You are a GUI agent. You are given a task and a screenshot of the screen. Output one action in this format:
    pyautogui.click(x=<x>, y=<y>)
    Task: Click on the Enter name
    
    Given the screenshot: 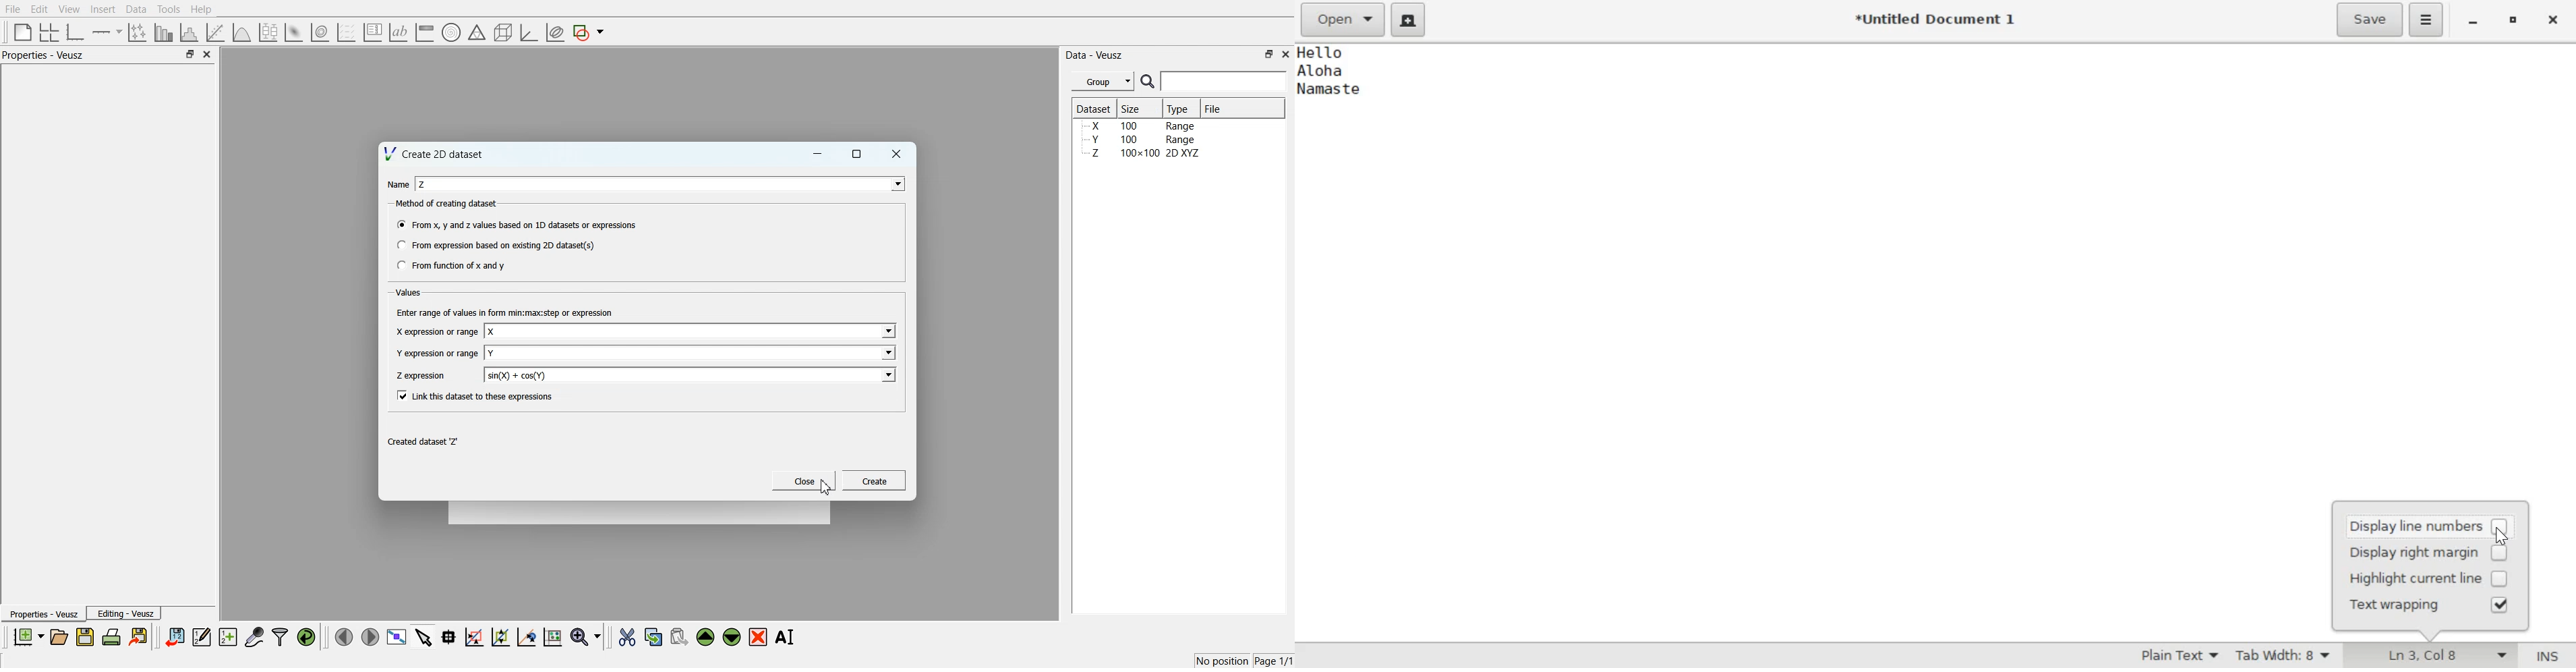 What is the action you would take?
    pyautogui.click(x=691, y=374)
    